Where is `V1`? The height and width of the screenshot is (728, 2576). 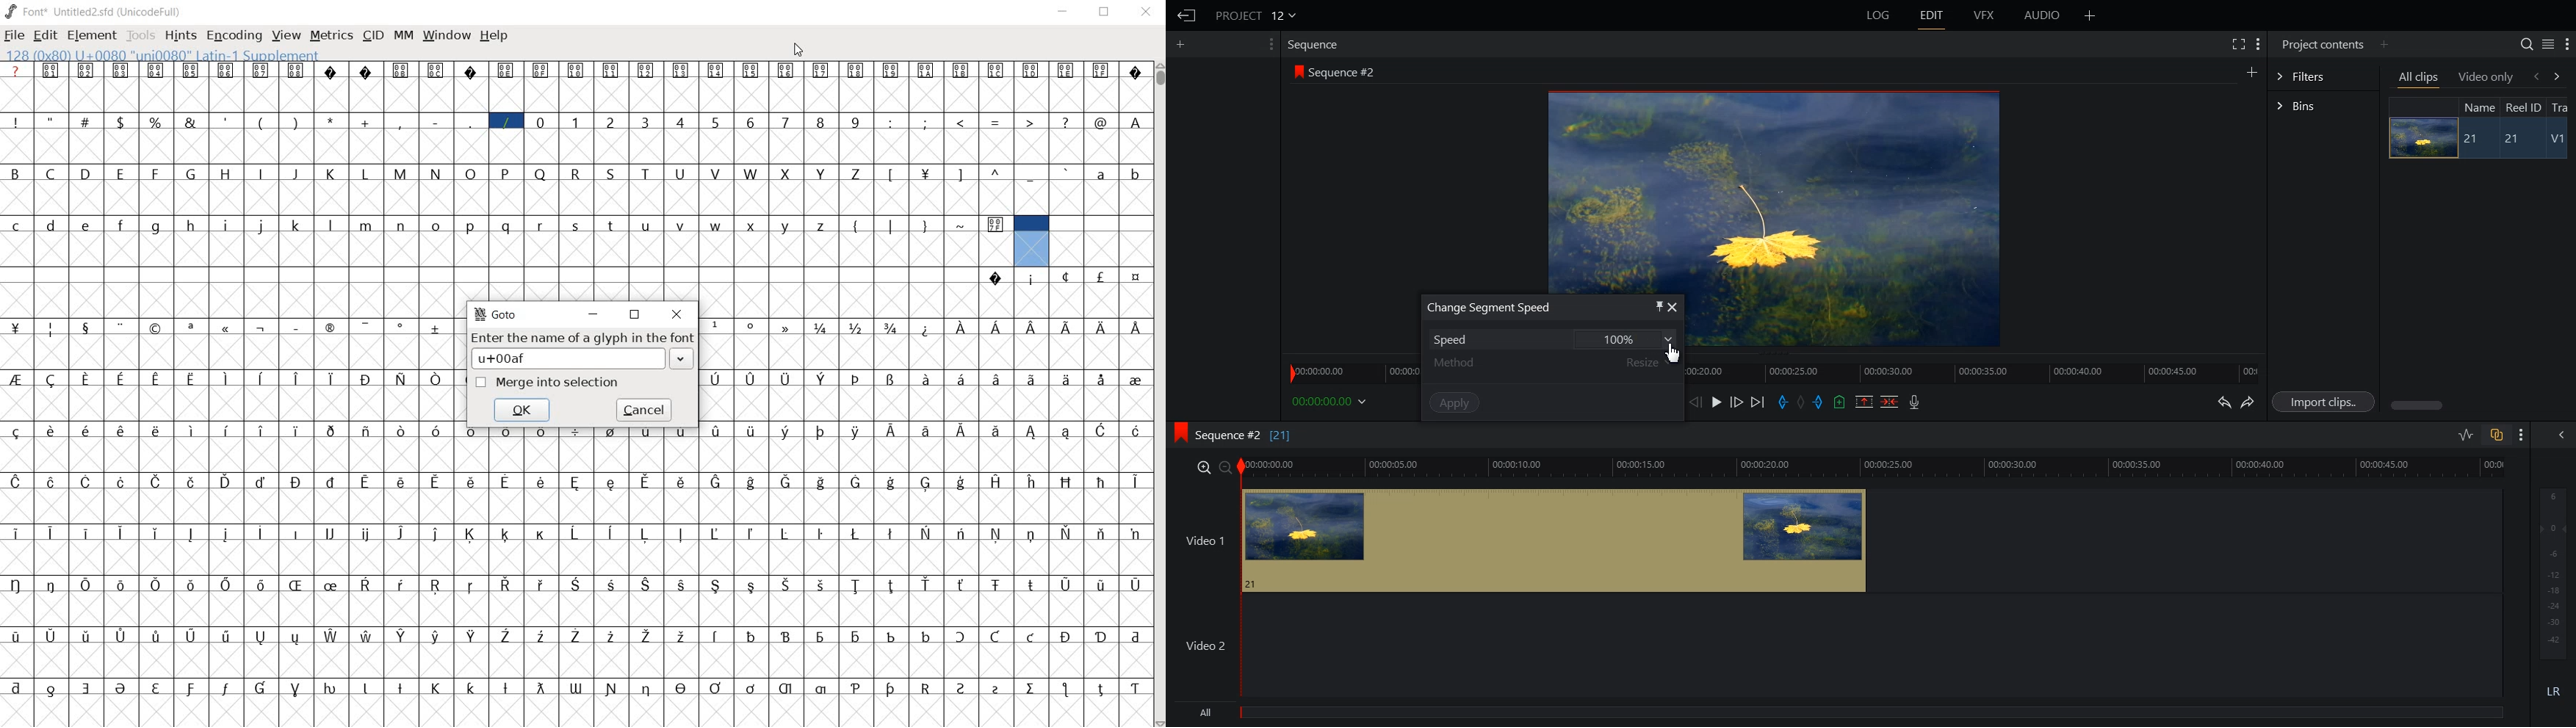 V1 is located at coordinates (2559, 140).